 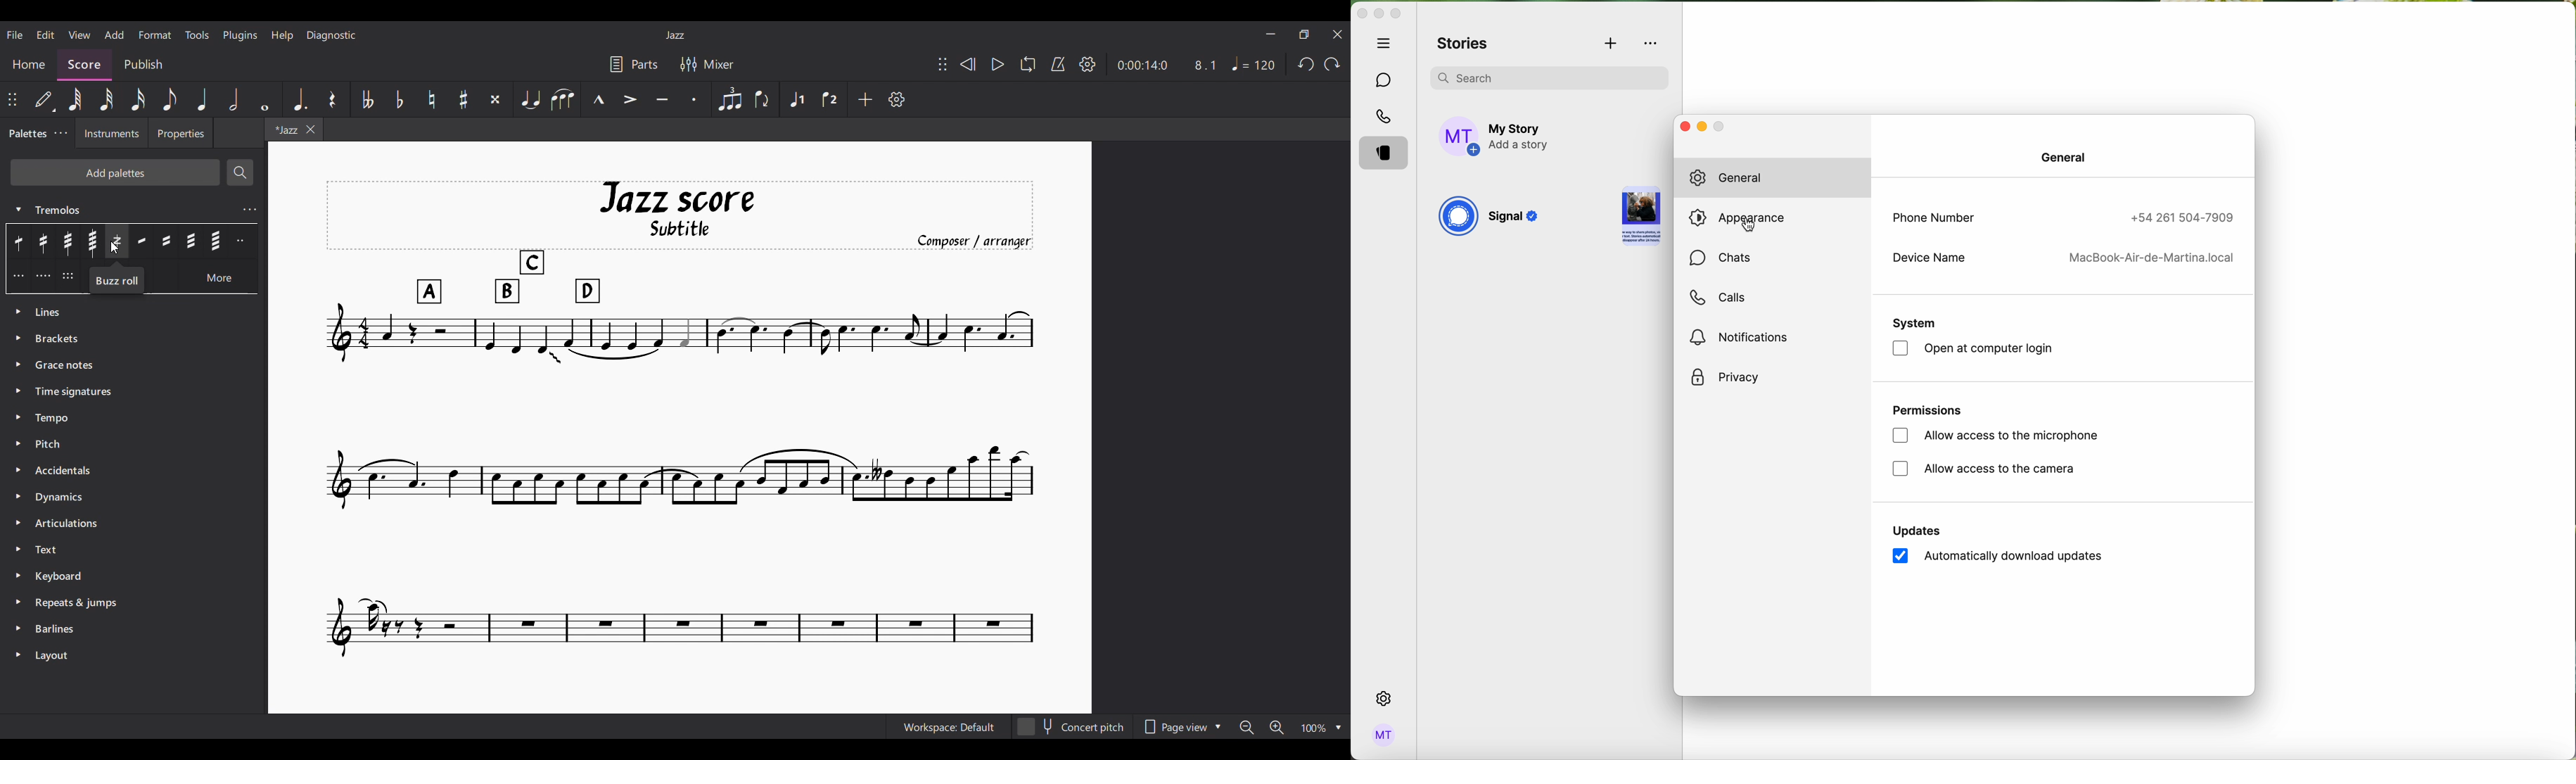 I want to click on Toggle double sharp, so click(x=495, y=99).